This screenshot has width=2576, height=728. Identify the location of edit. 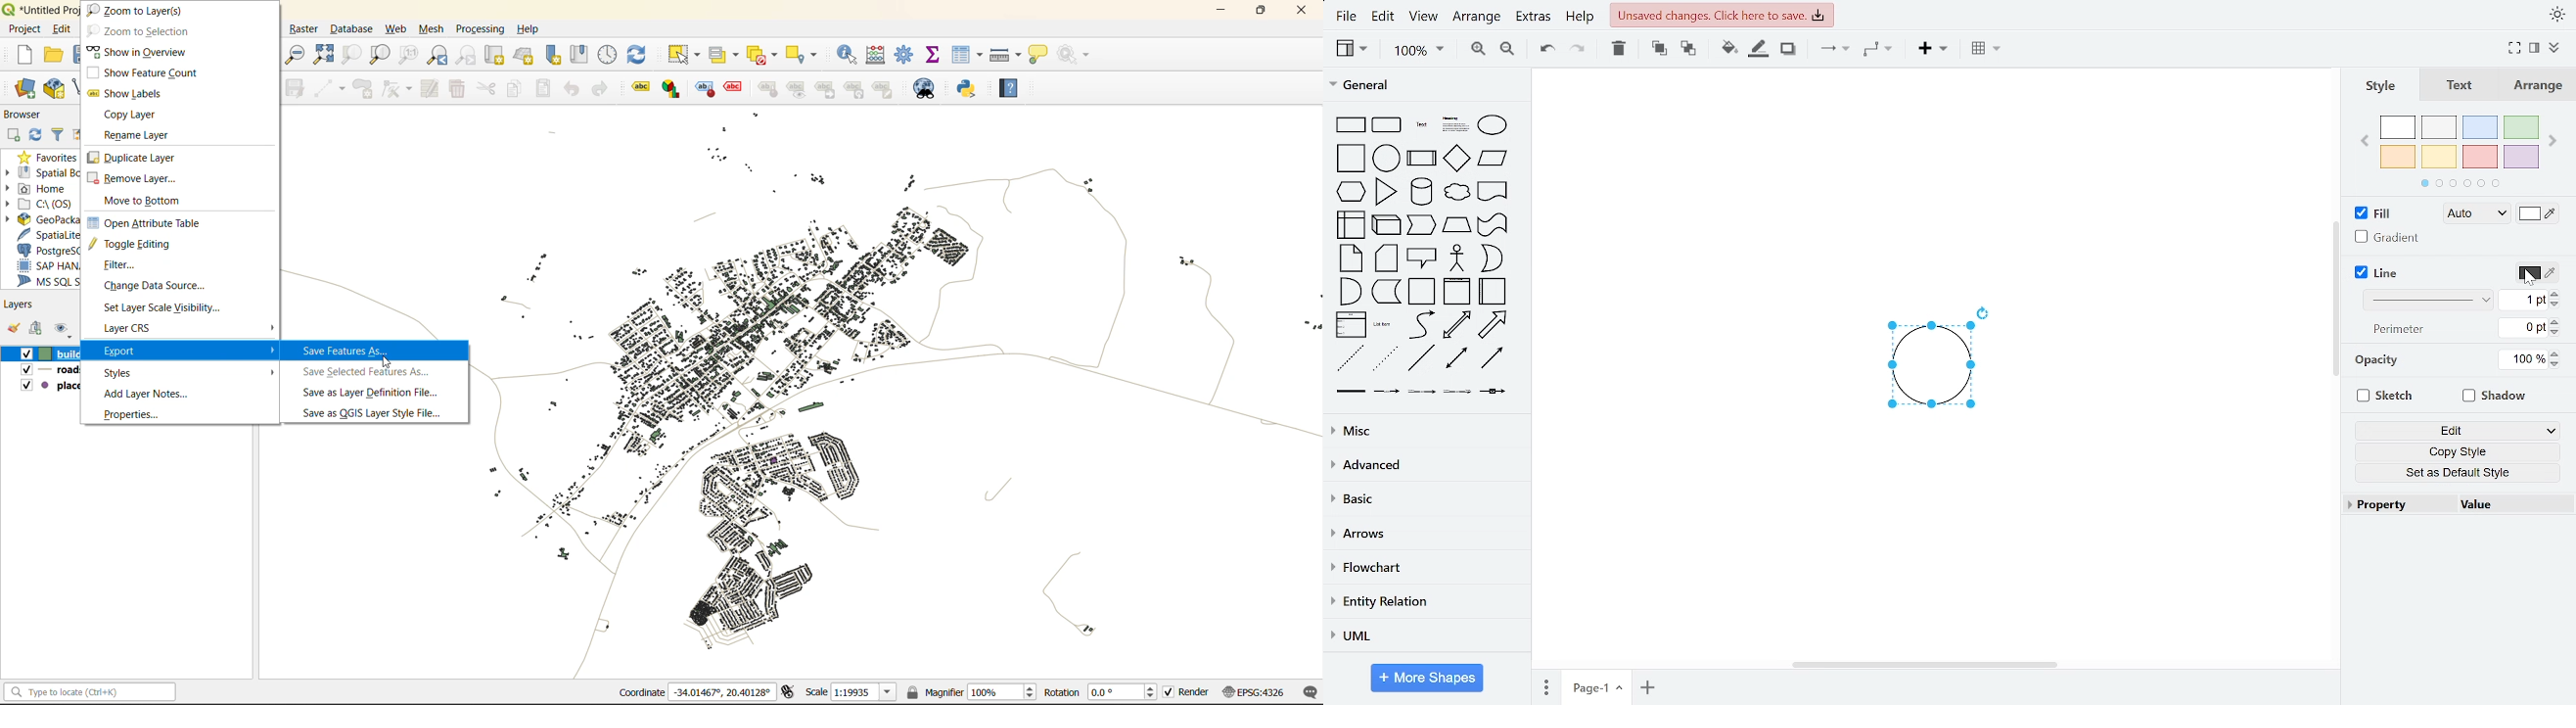
(2460, 431).